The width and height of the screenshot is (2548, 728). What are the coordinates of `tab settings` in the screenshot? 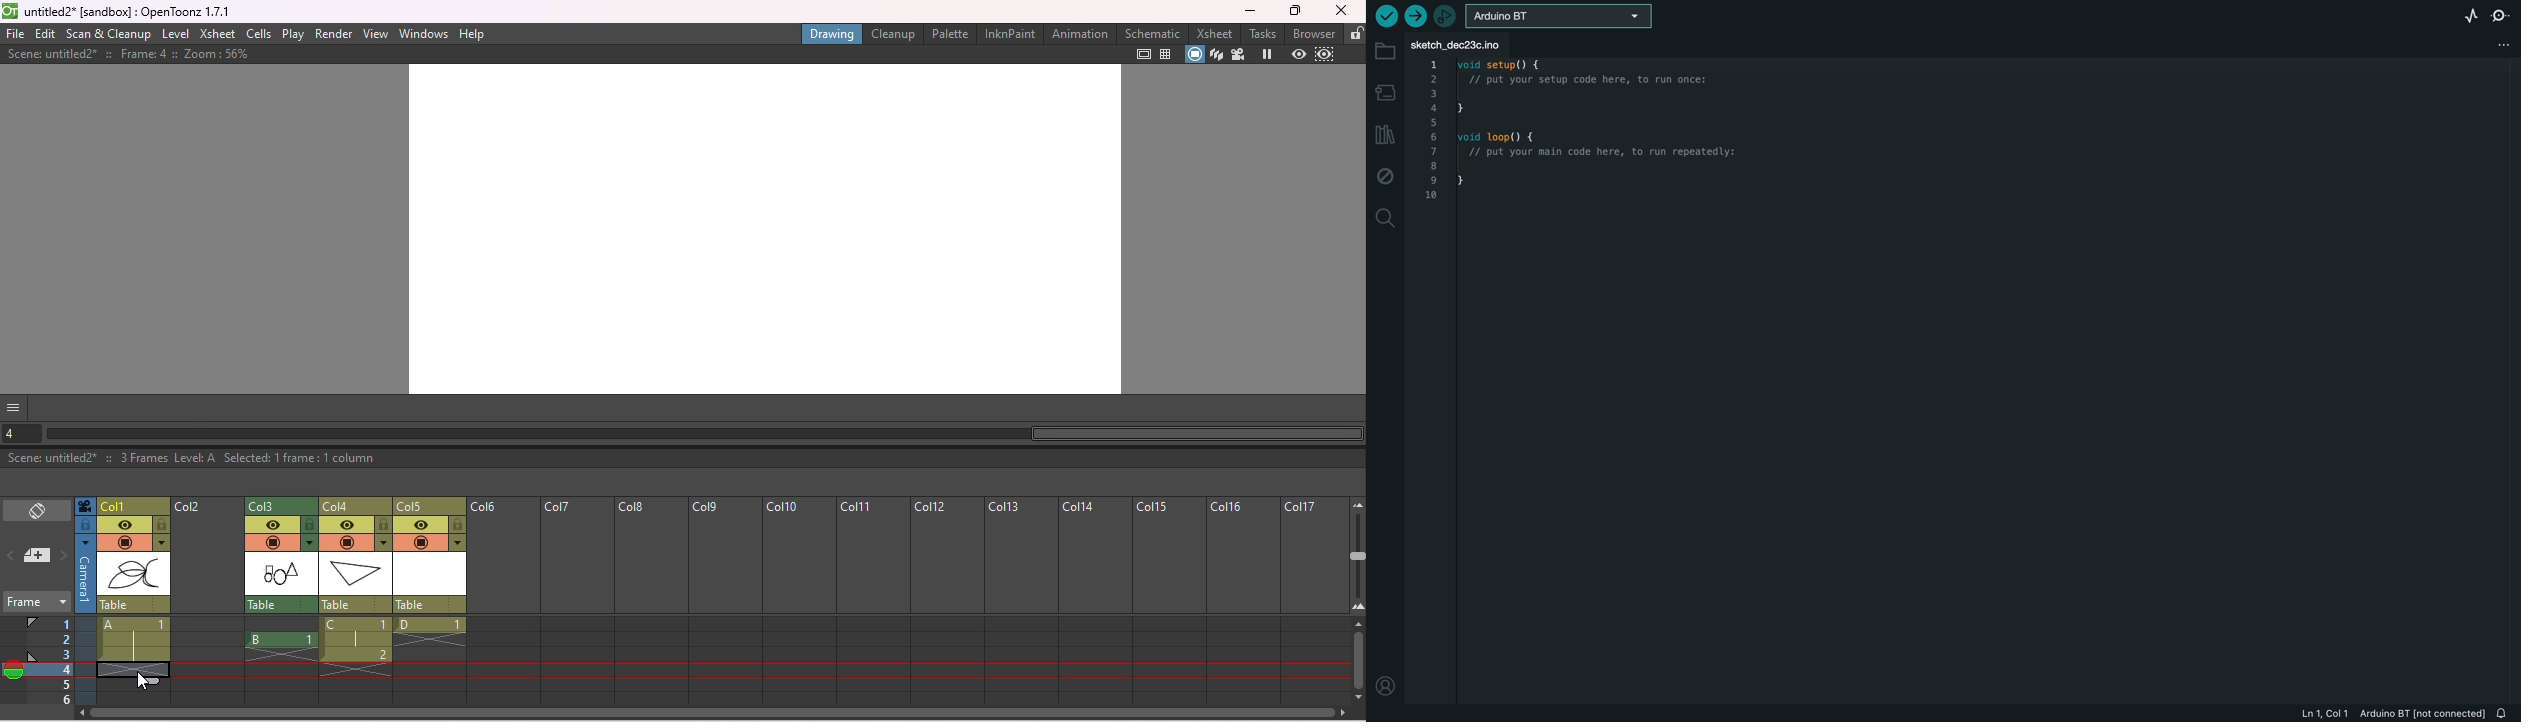 It's located at (2500, 48).